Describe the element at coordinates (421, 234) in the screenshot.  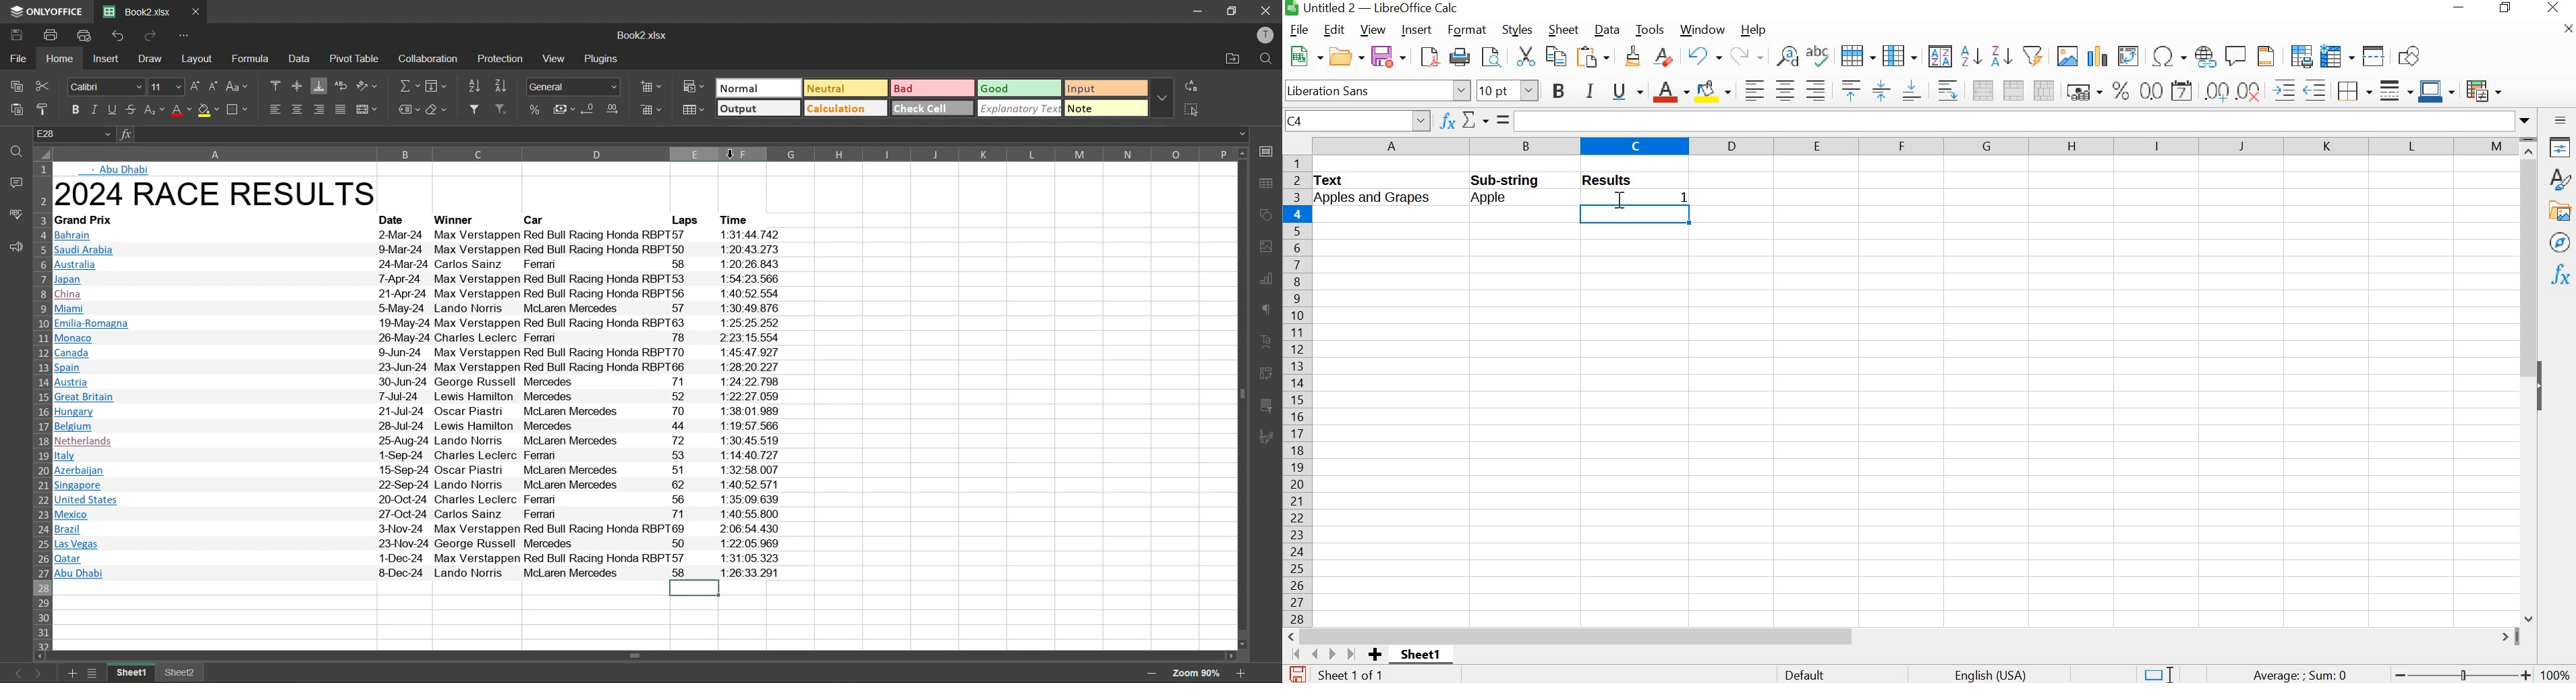
I see `BBahrain 2-Mar-24 Max Verstappen Red Bull Racing Honda RBPT57 1:31:44 742` at that location.